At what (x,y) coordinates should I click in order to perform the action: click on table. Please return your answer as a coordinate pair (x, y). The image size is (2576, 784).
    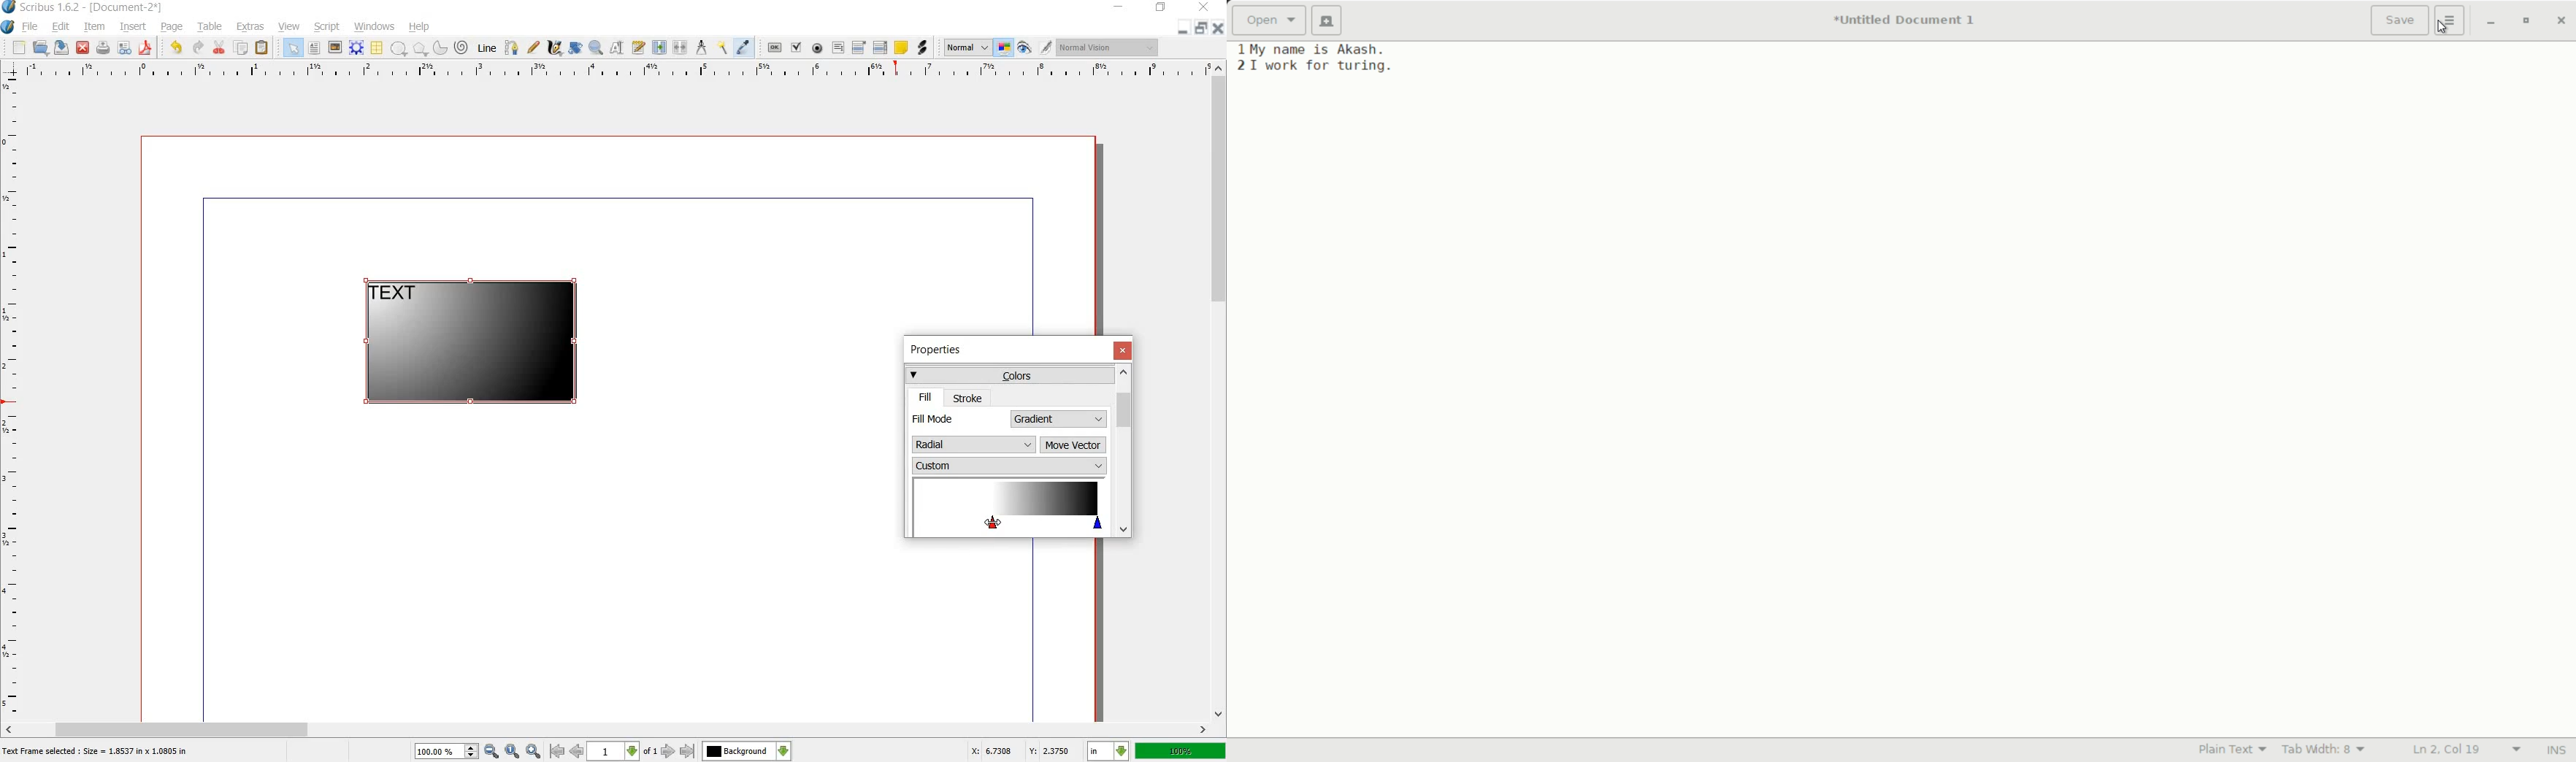
    Looking at the image, I should click on (377, 48).